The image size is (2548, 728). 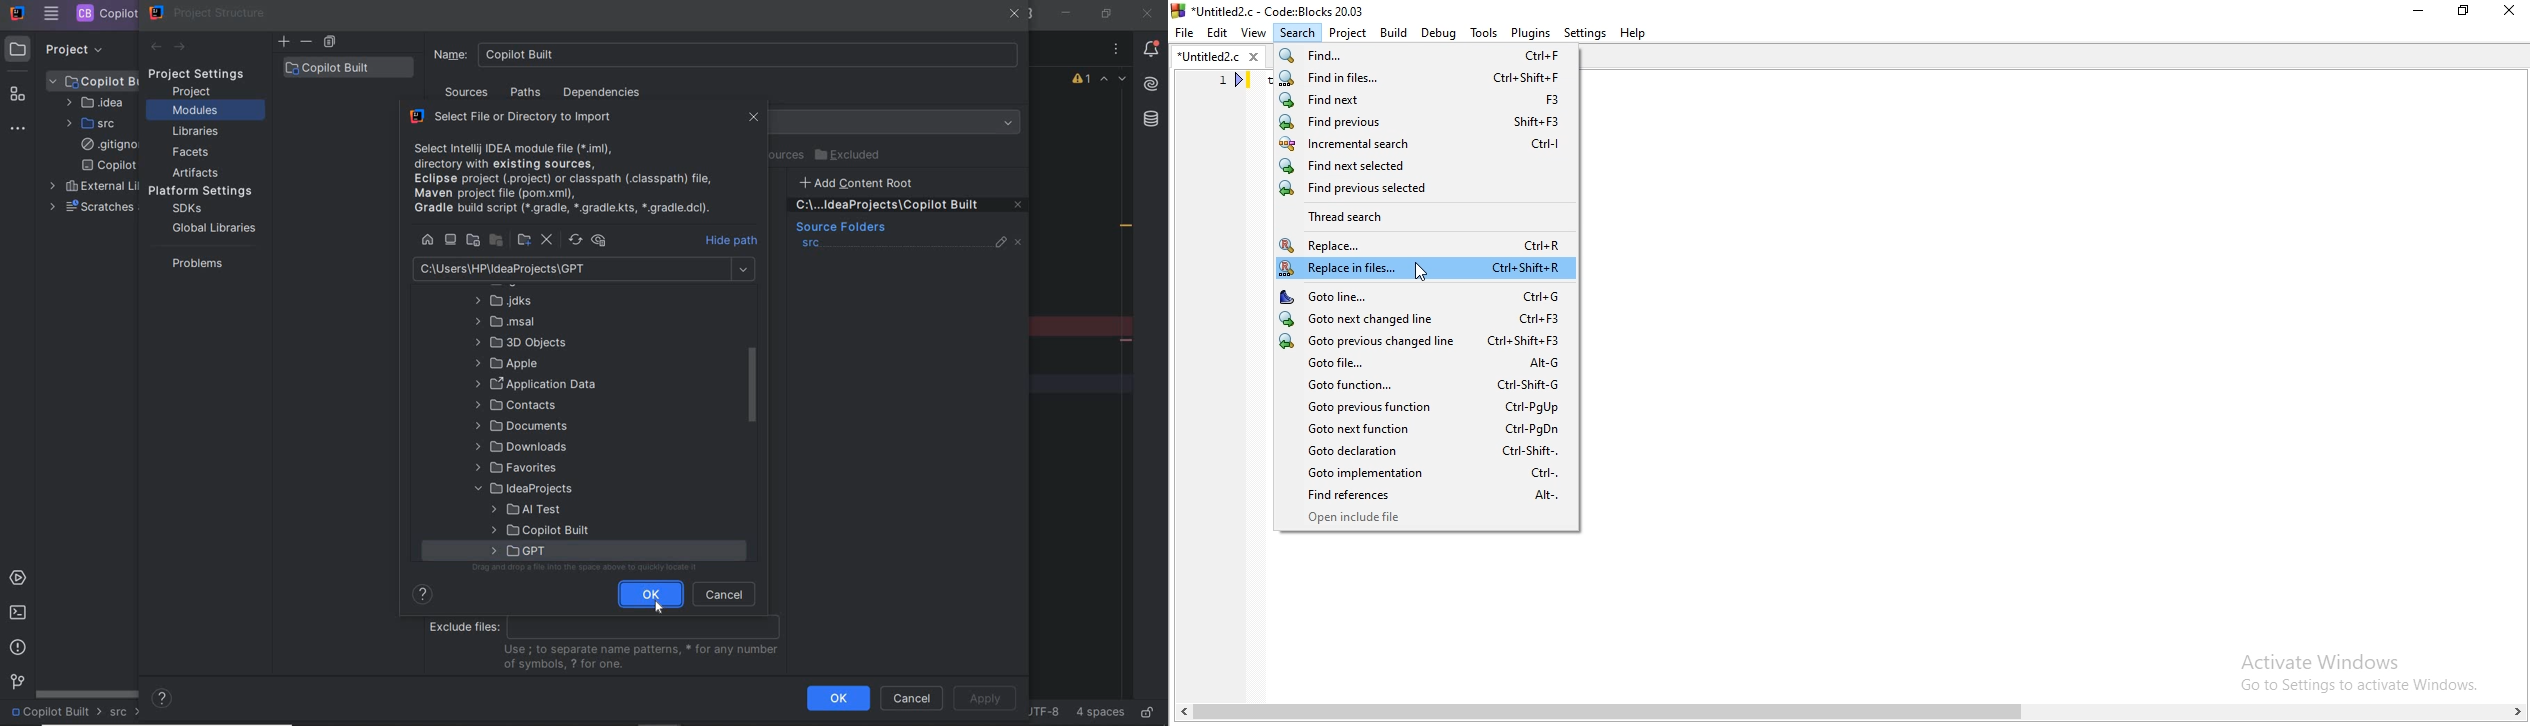 I want to click on Find.., so click(x=1425, y=56).